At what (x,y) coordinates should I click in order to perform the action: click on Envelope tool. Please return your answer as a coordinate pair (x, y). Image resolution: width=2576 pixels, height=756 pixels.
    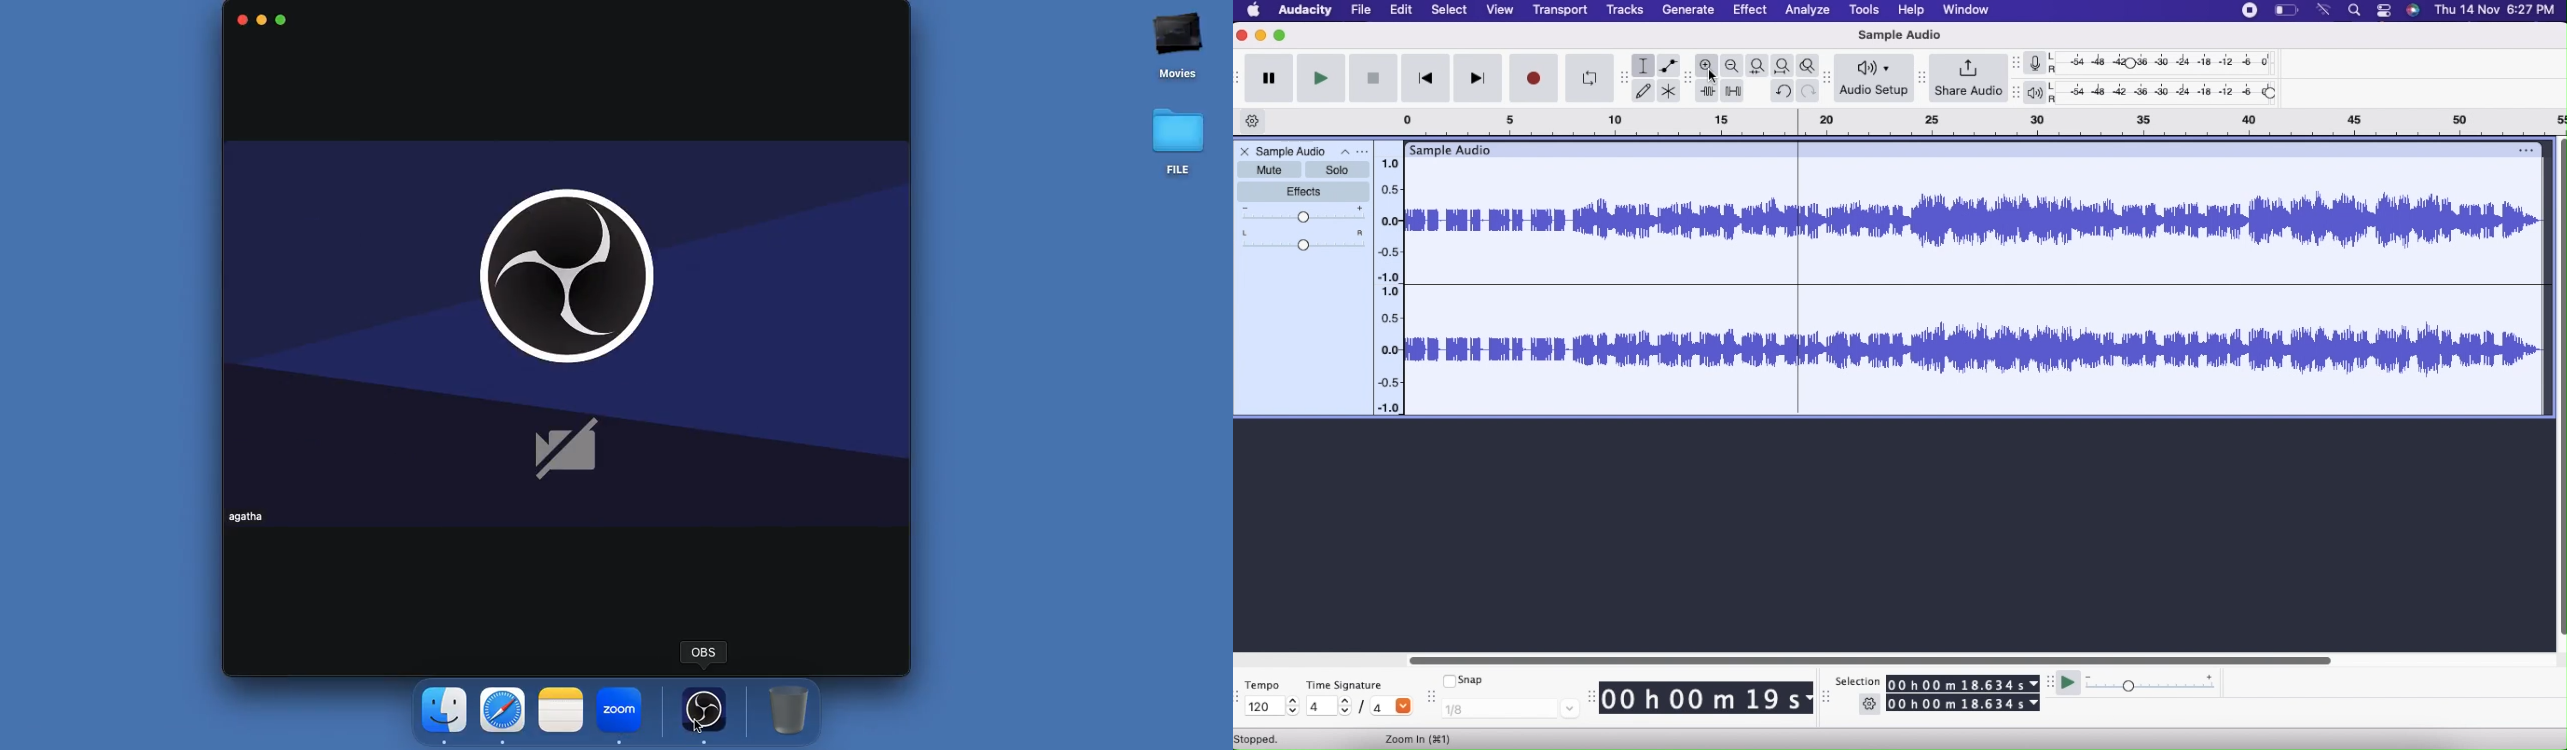
    Looking at the image, I should click on (1672, 65).